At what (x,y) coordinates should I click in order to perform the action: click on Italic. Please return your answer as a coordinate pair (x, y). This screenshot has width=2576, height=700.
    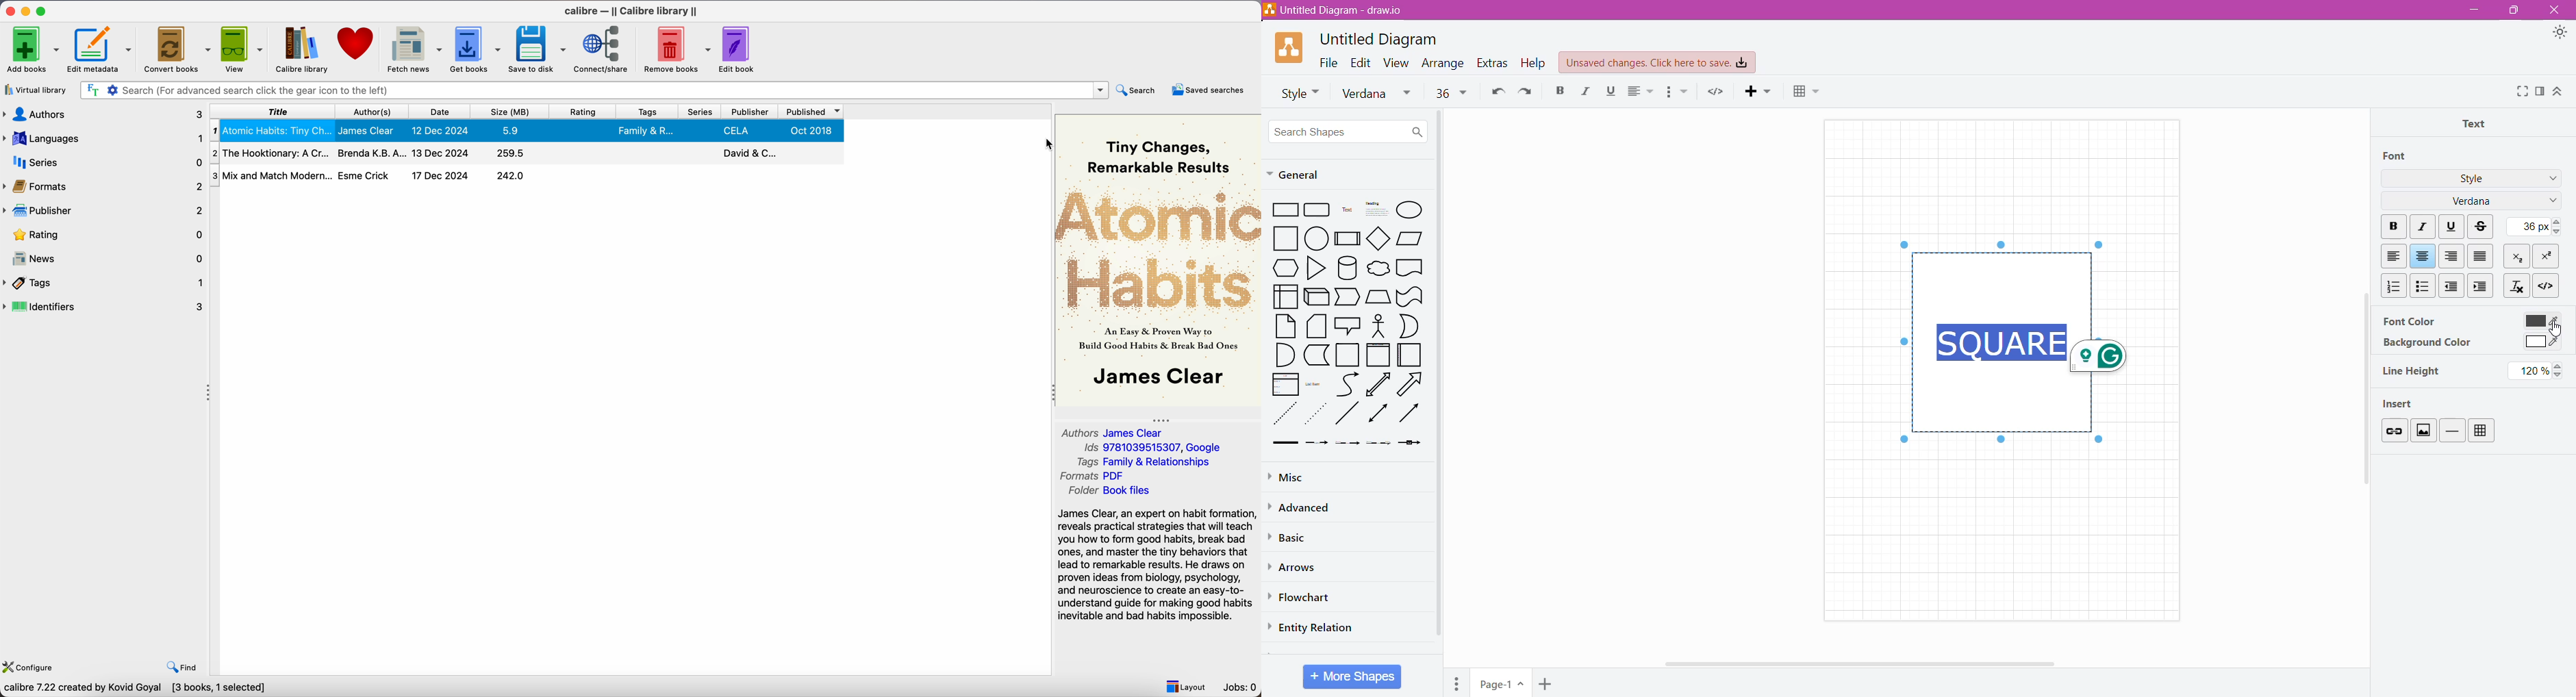
    Looking at the image, I should click on (2424, 227).